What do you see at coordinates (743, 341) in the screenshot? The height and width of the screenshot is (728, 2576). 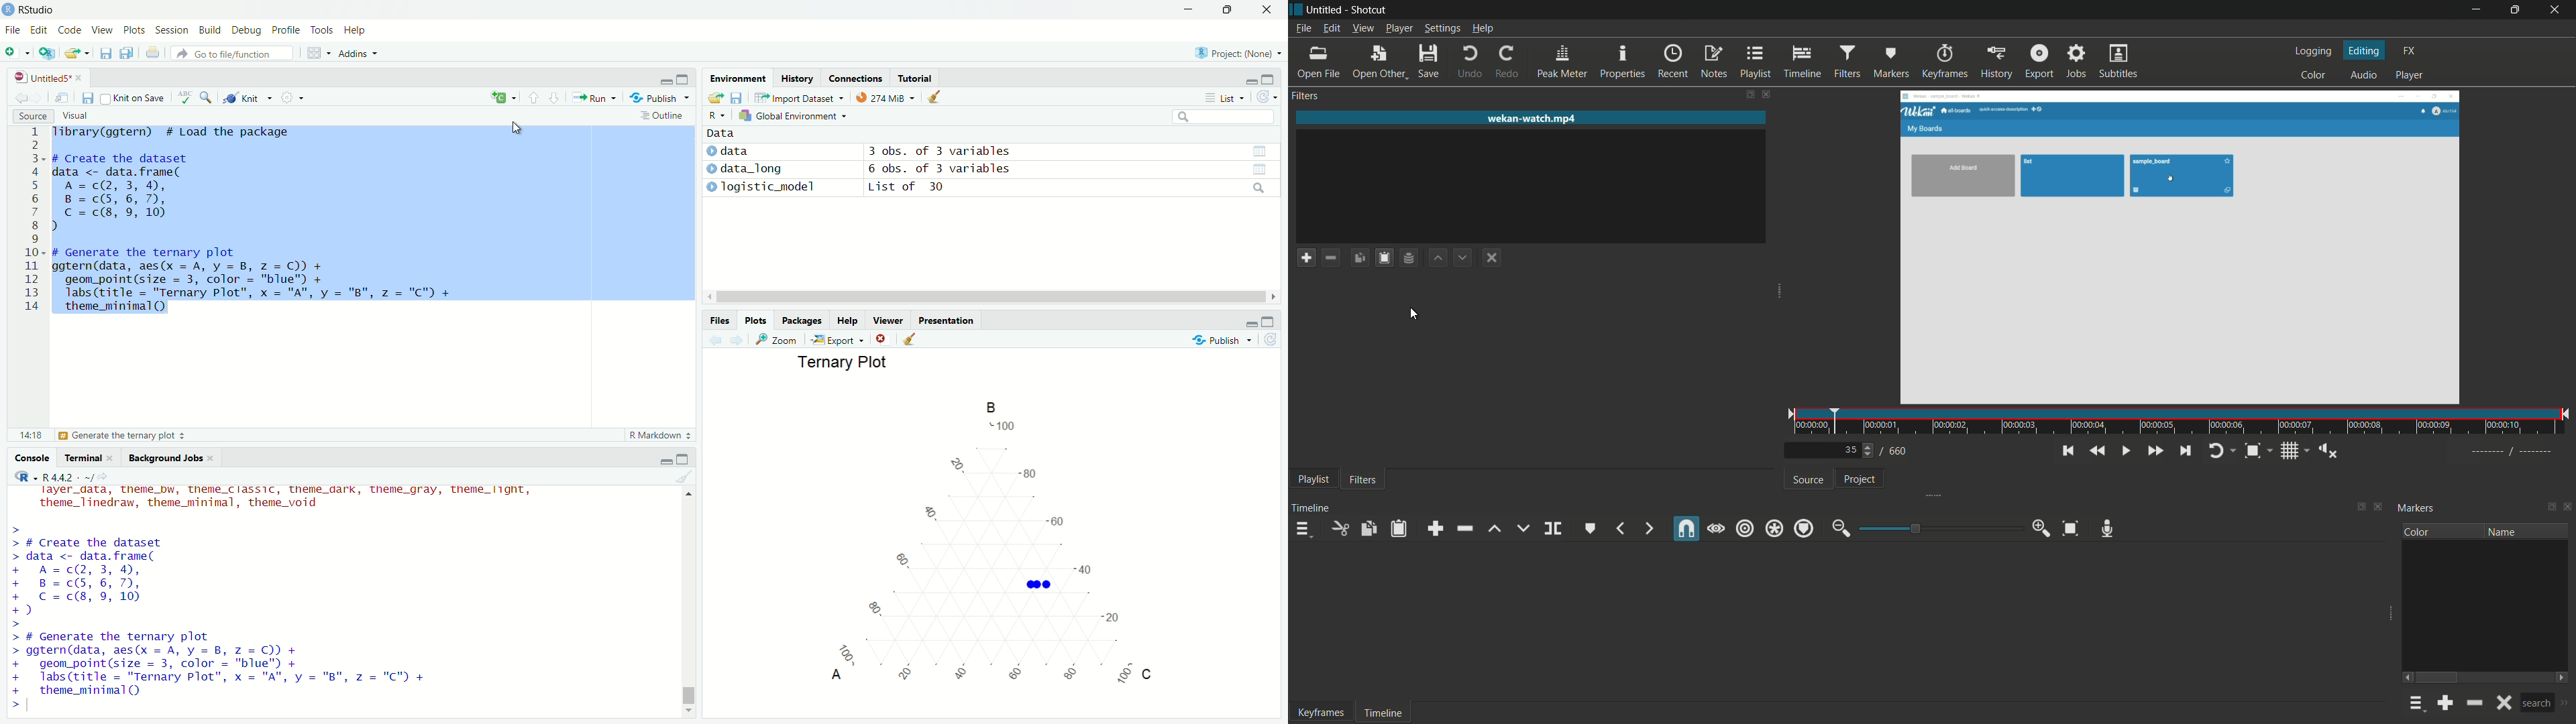 I see `next` at bounding box center [743, 341].